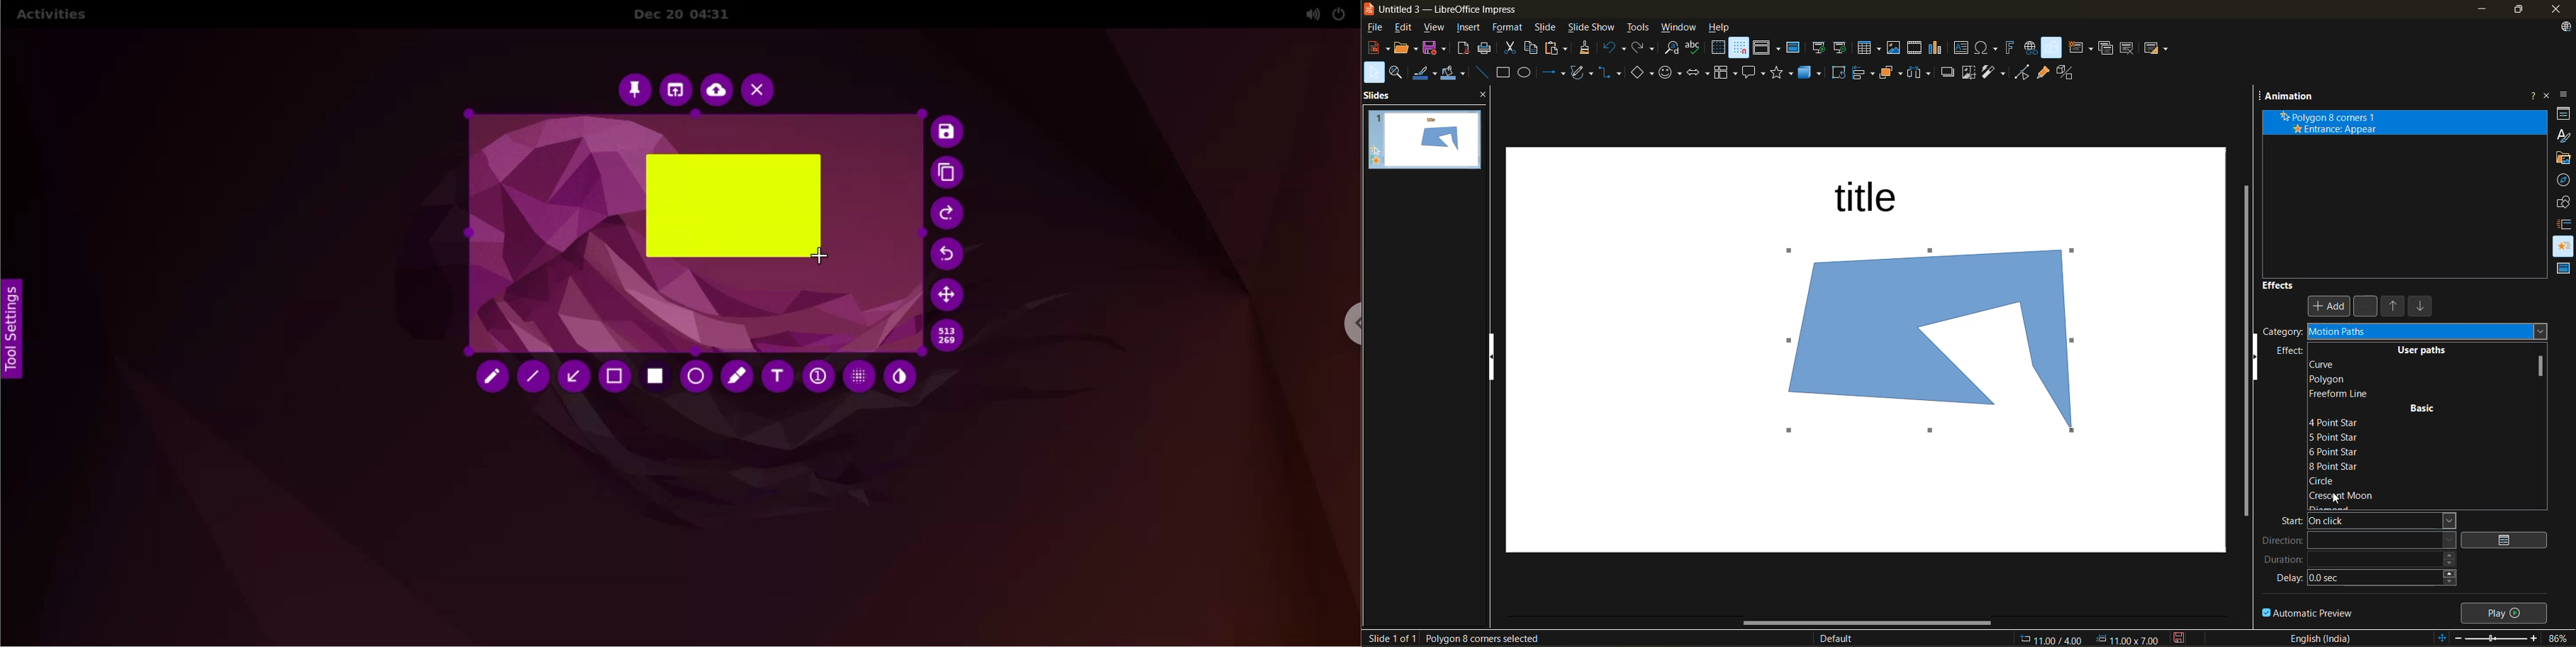 The image size is (2576, 672). Describe the element at coordinates (1611, 73) in the screenshot. I see `connectors` at that location.